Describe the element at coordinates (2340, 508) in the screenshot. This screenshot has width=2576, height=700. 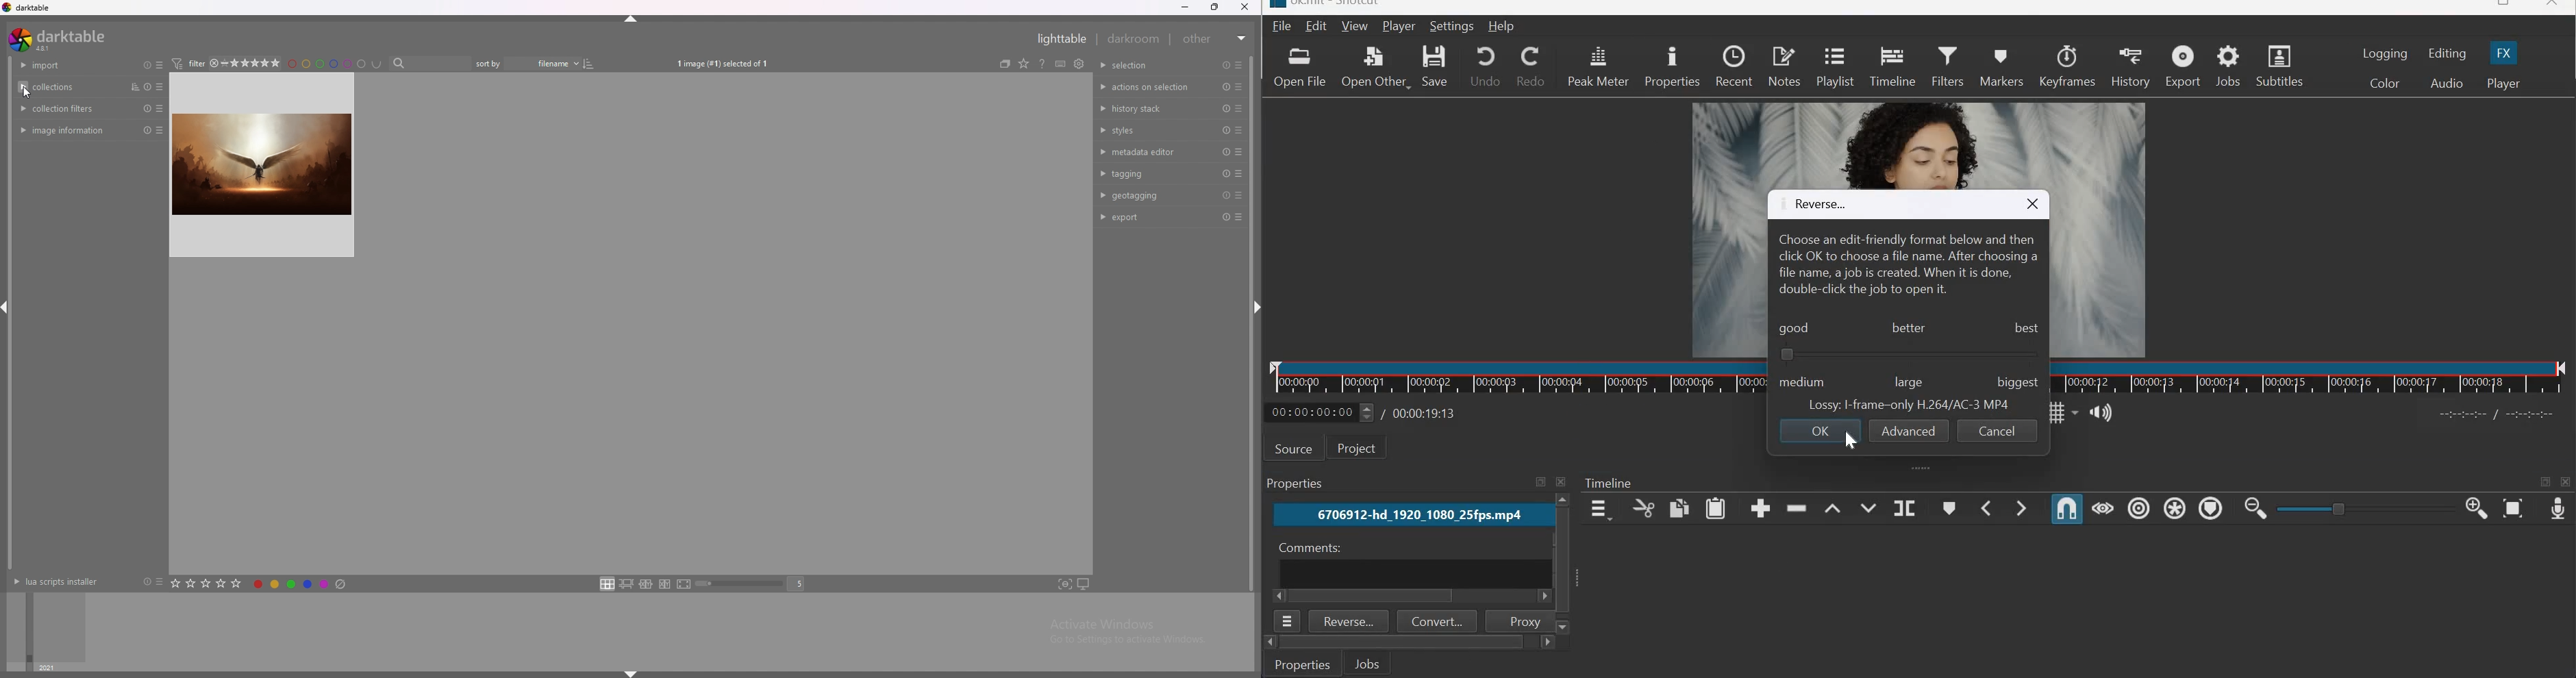
I see `toggle` at that location.